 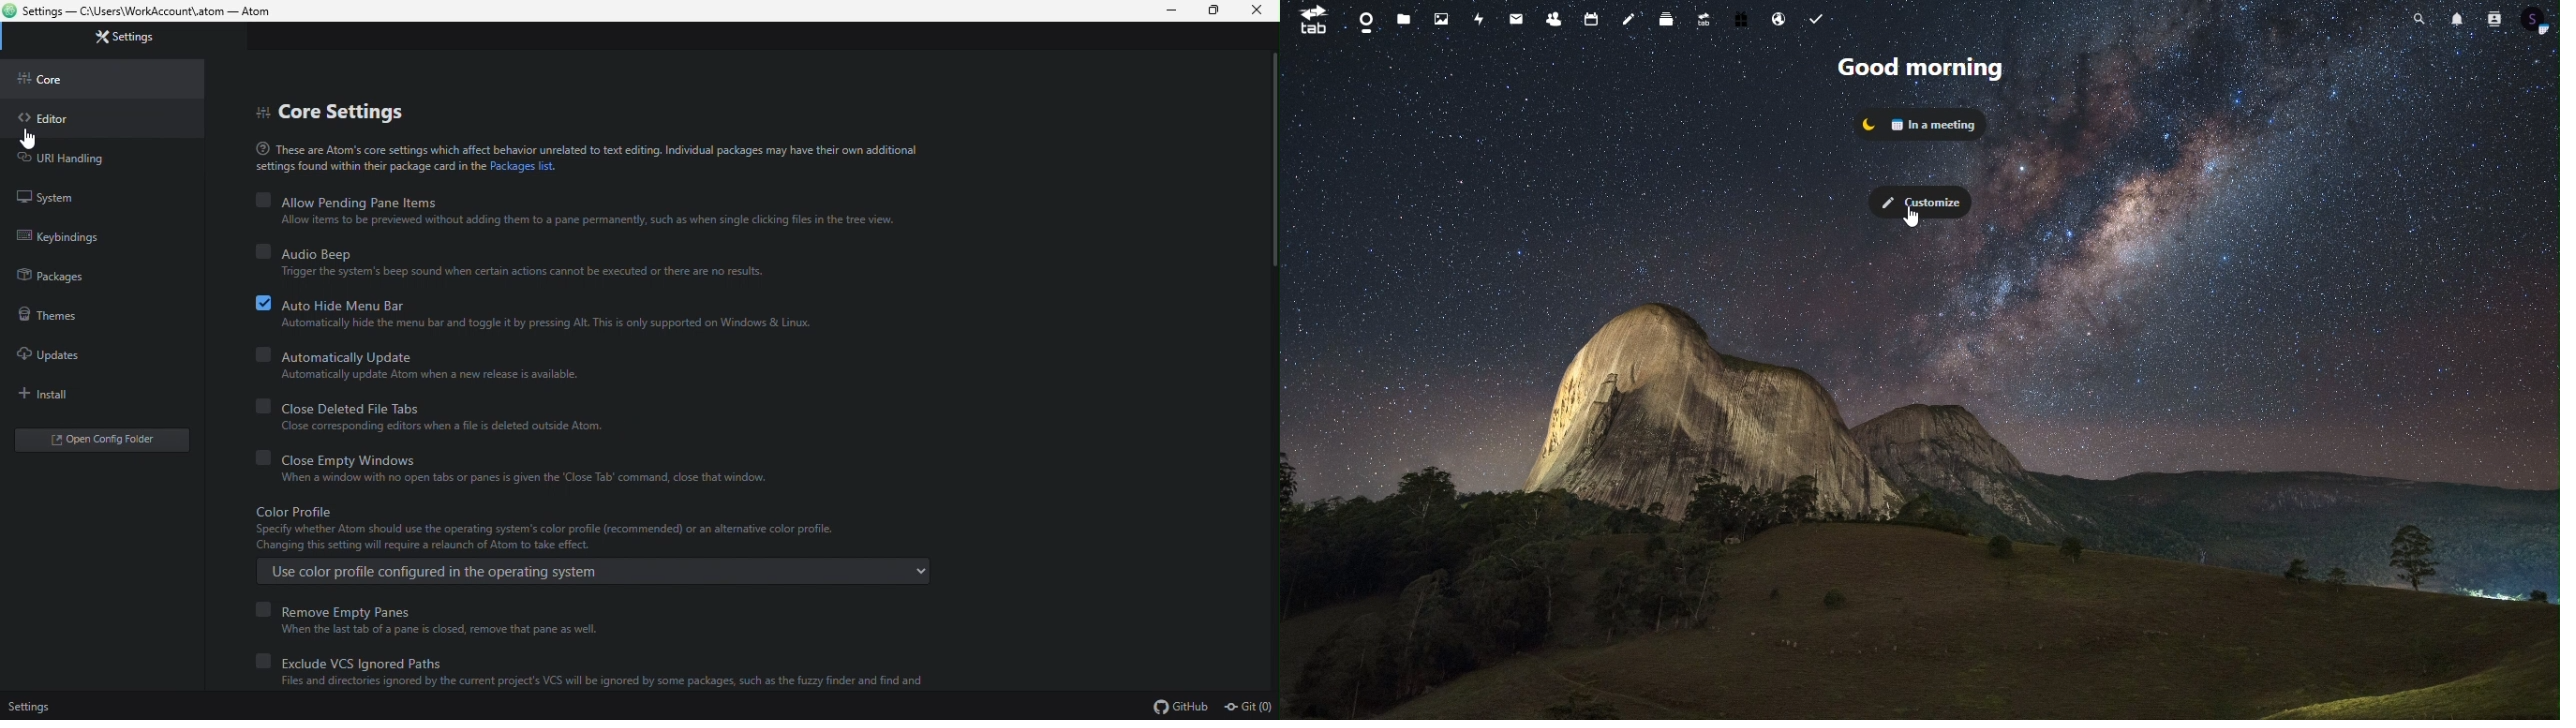 I want to click on When a window with no open tabs or panes is given the ‘Close Tab’ command, close that window., so click(x=526, y=480).